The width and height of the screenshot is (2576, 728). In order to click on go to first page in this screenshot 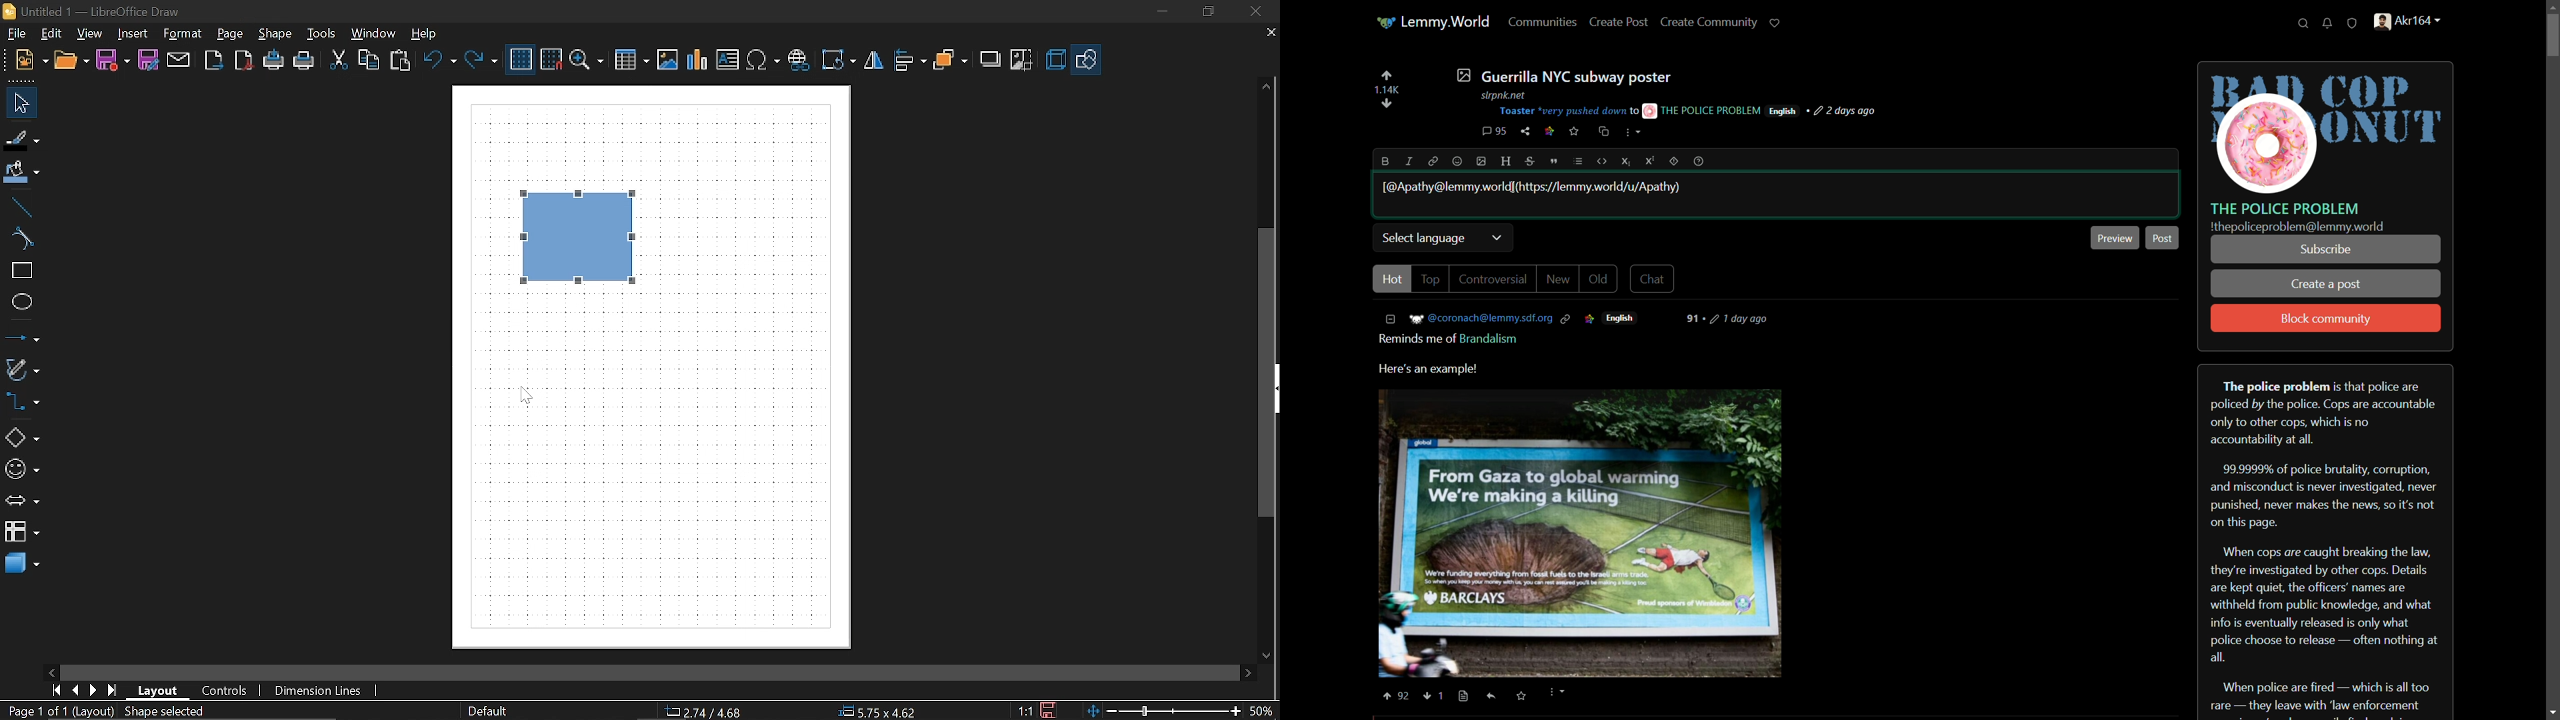, I will do `click(56, 690)`.